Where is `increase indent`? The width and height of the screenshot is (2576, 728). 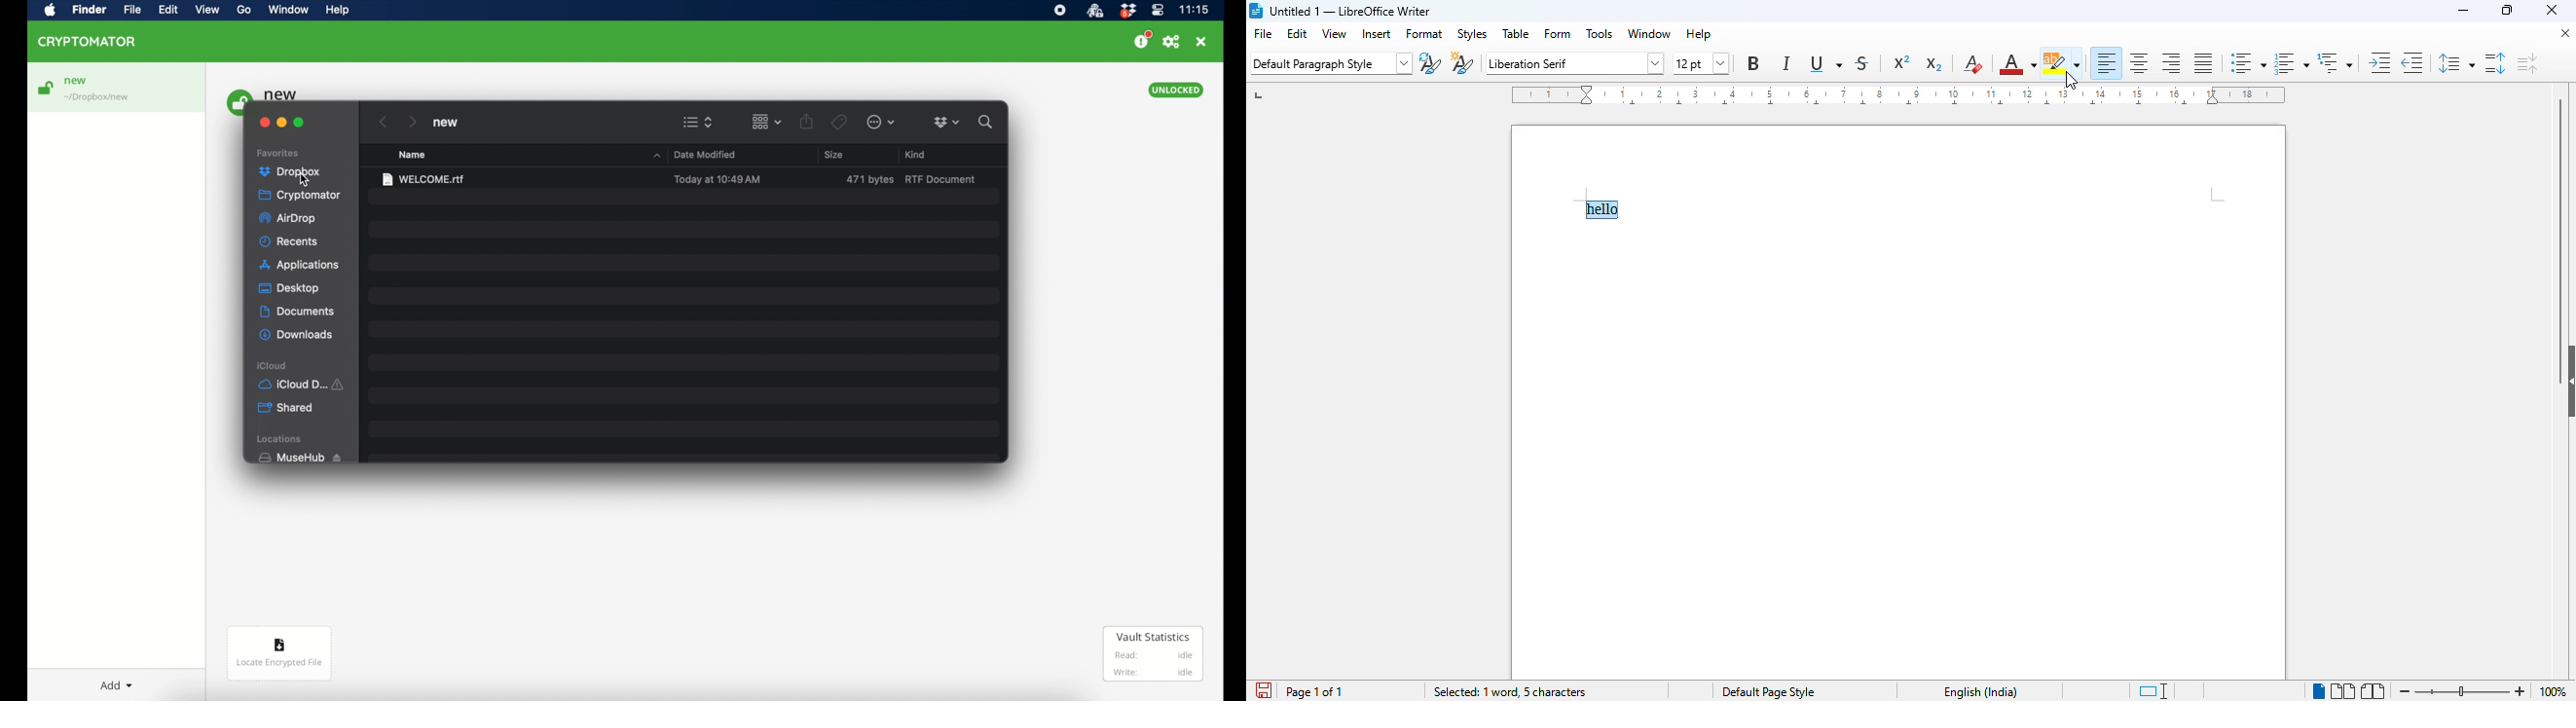 increase indent is located at coordinates (2378, 62).